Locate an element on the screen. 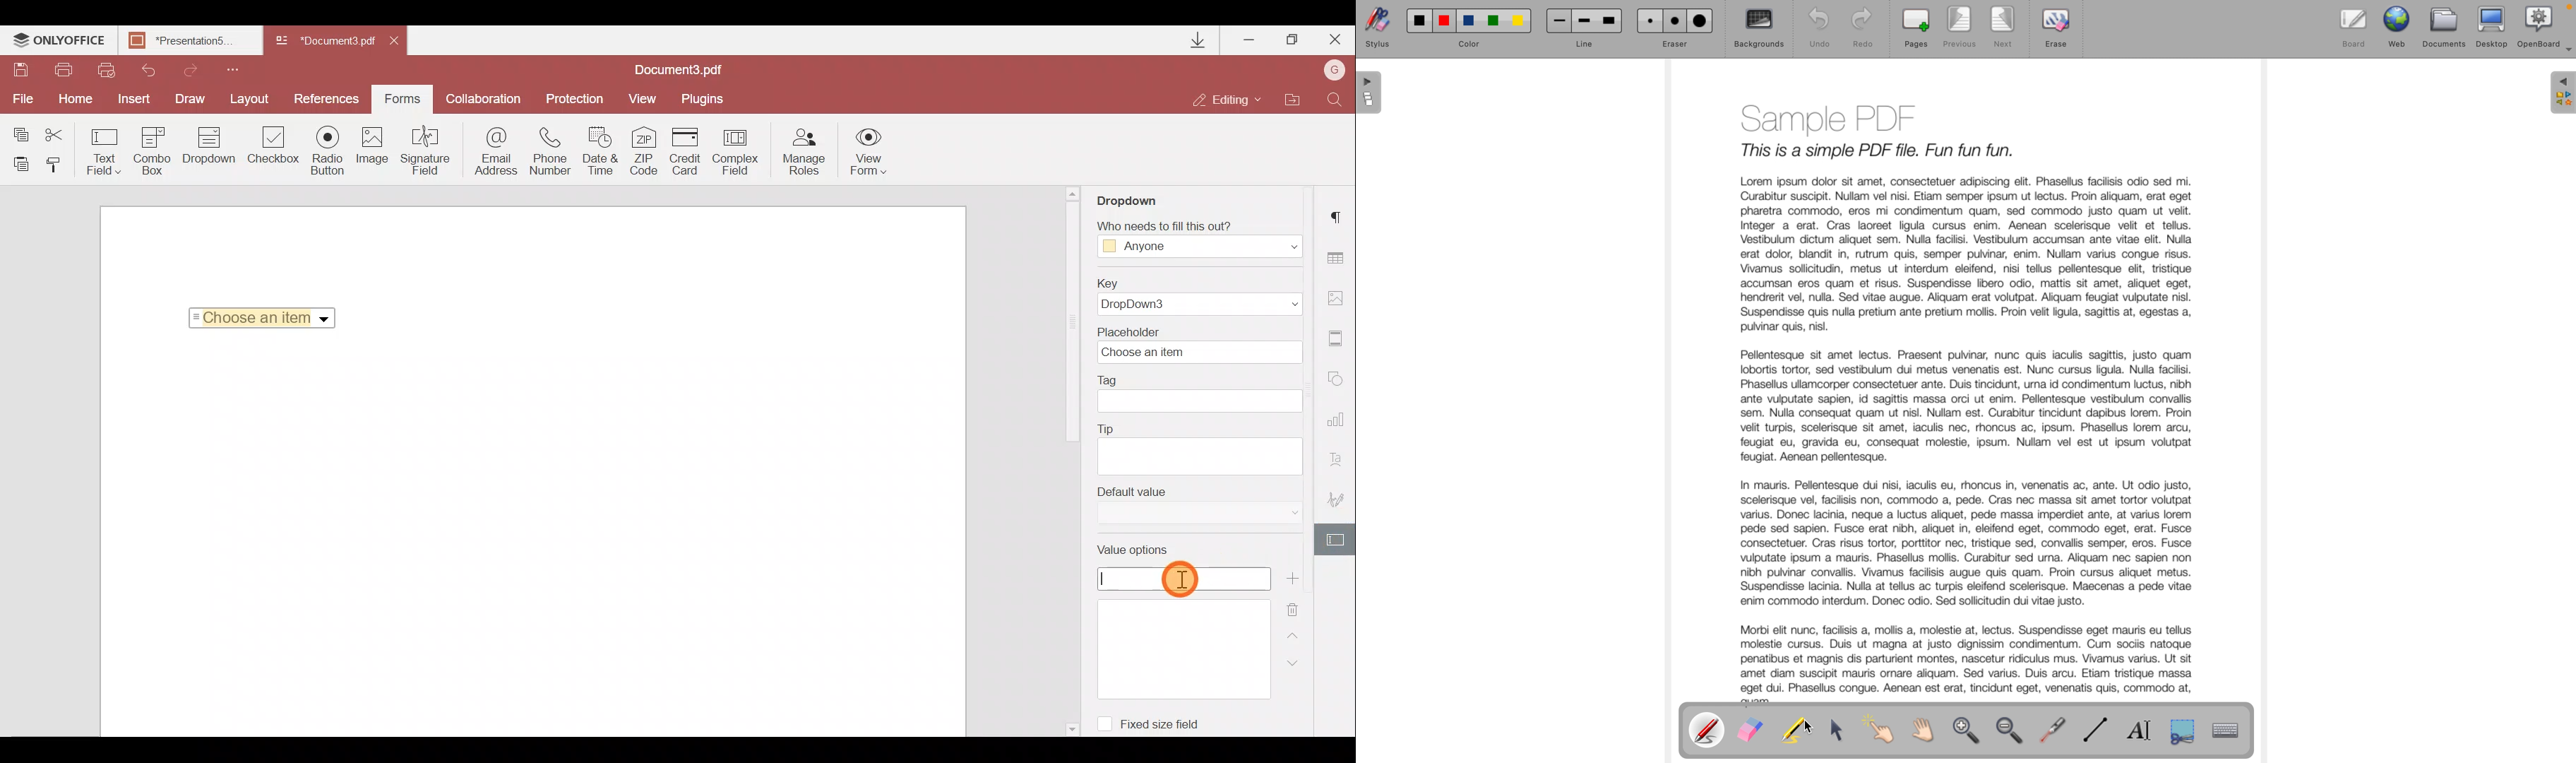 This screenshot has width=2576, height=784. Close is located at coordinates (402, 44).